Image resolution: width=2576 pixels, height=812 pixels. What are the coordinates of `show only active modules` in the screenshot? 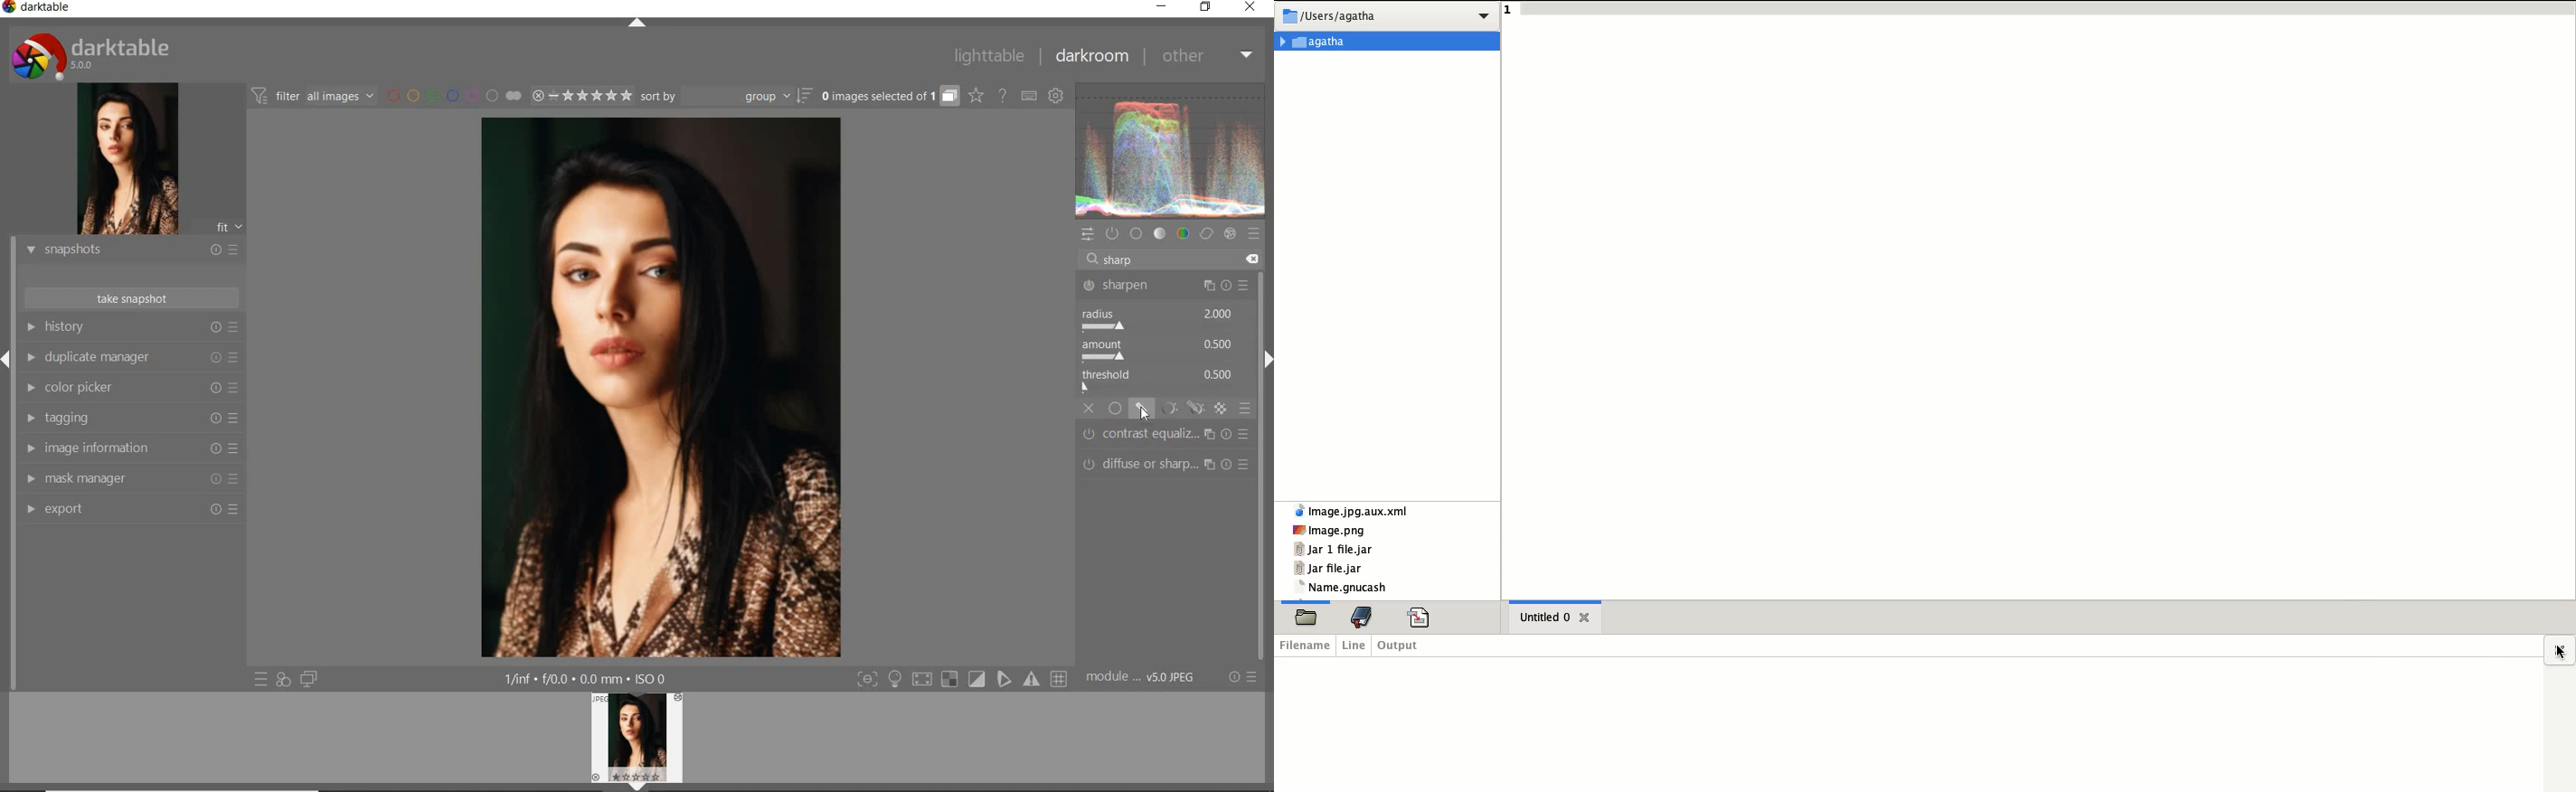 It's located at (1114, 233).